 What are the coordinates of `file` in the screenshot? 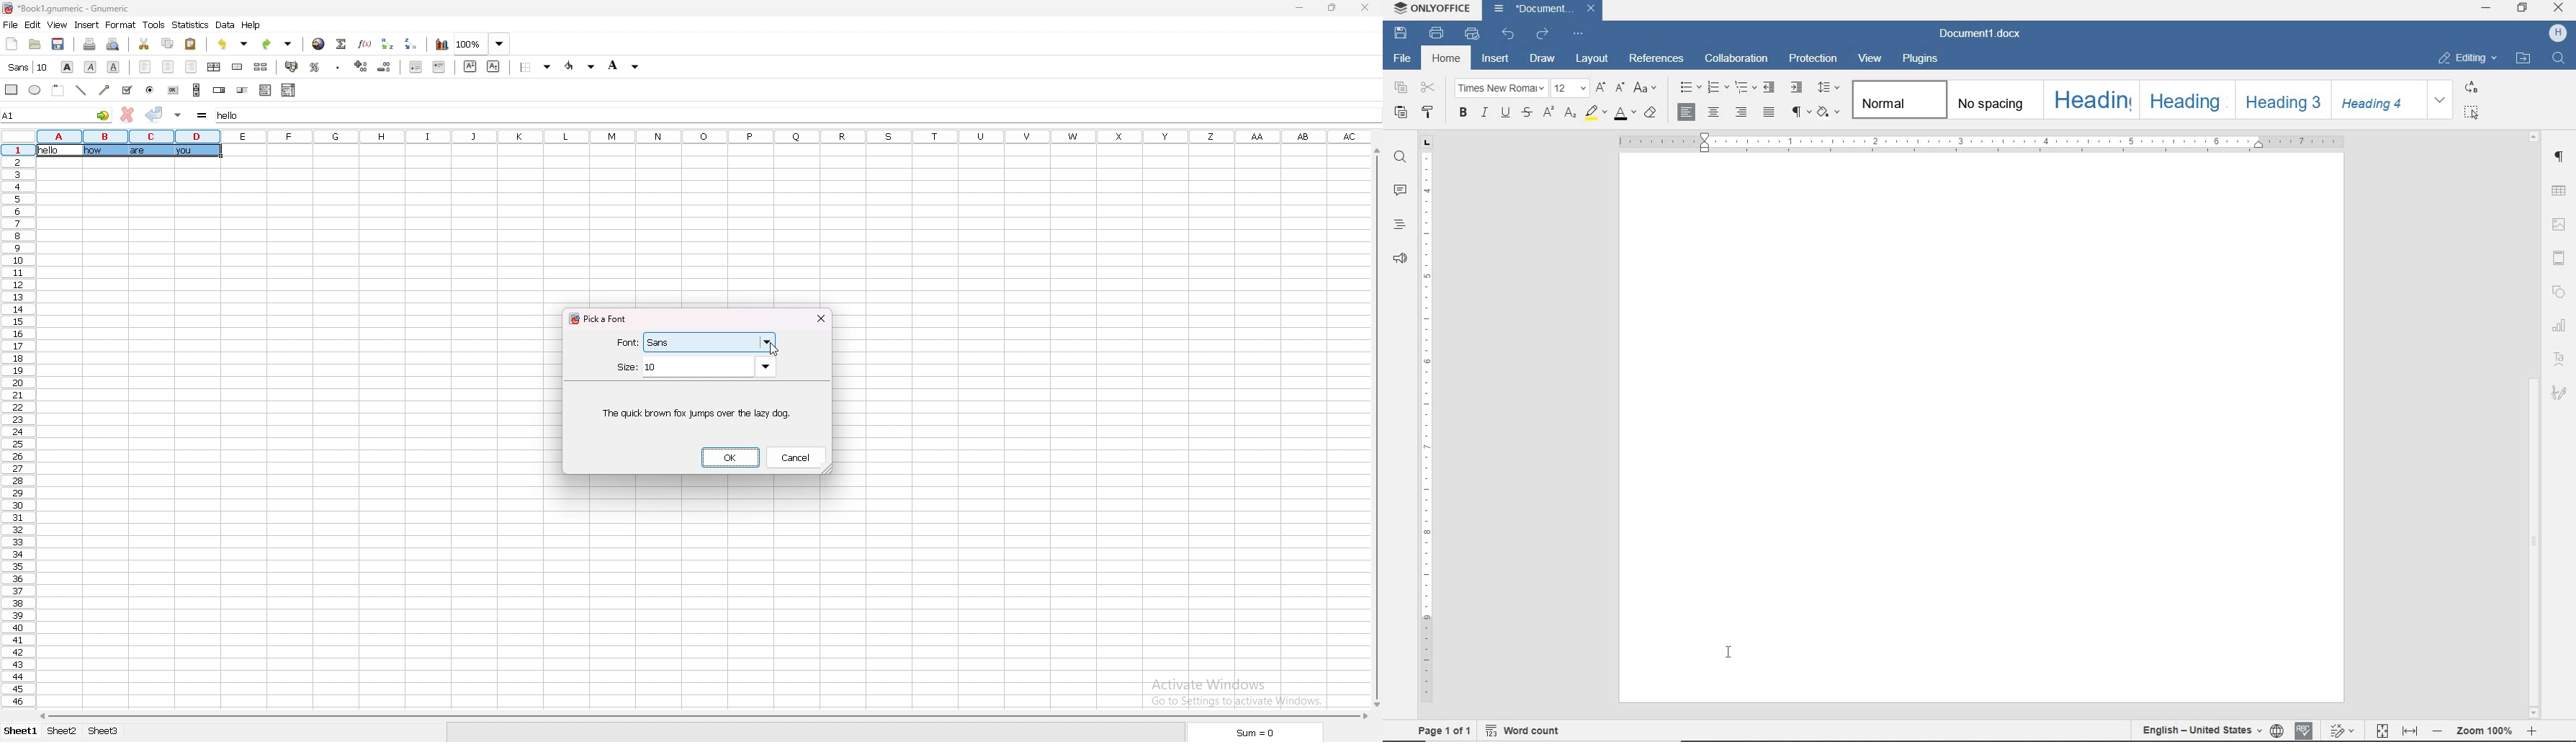 It's located at (1403, 59).